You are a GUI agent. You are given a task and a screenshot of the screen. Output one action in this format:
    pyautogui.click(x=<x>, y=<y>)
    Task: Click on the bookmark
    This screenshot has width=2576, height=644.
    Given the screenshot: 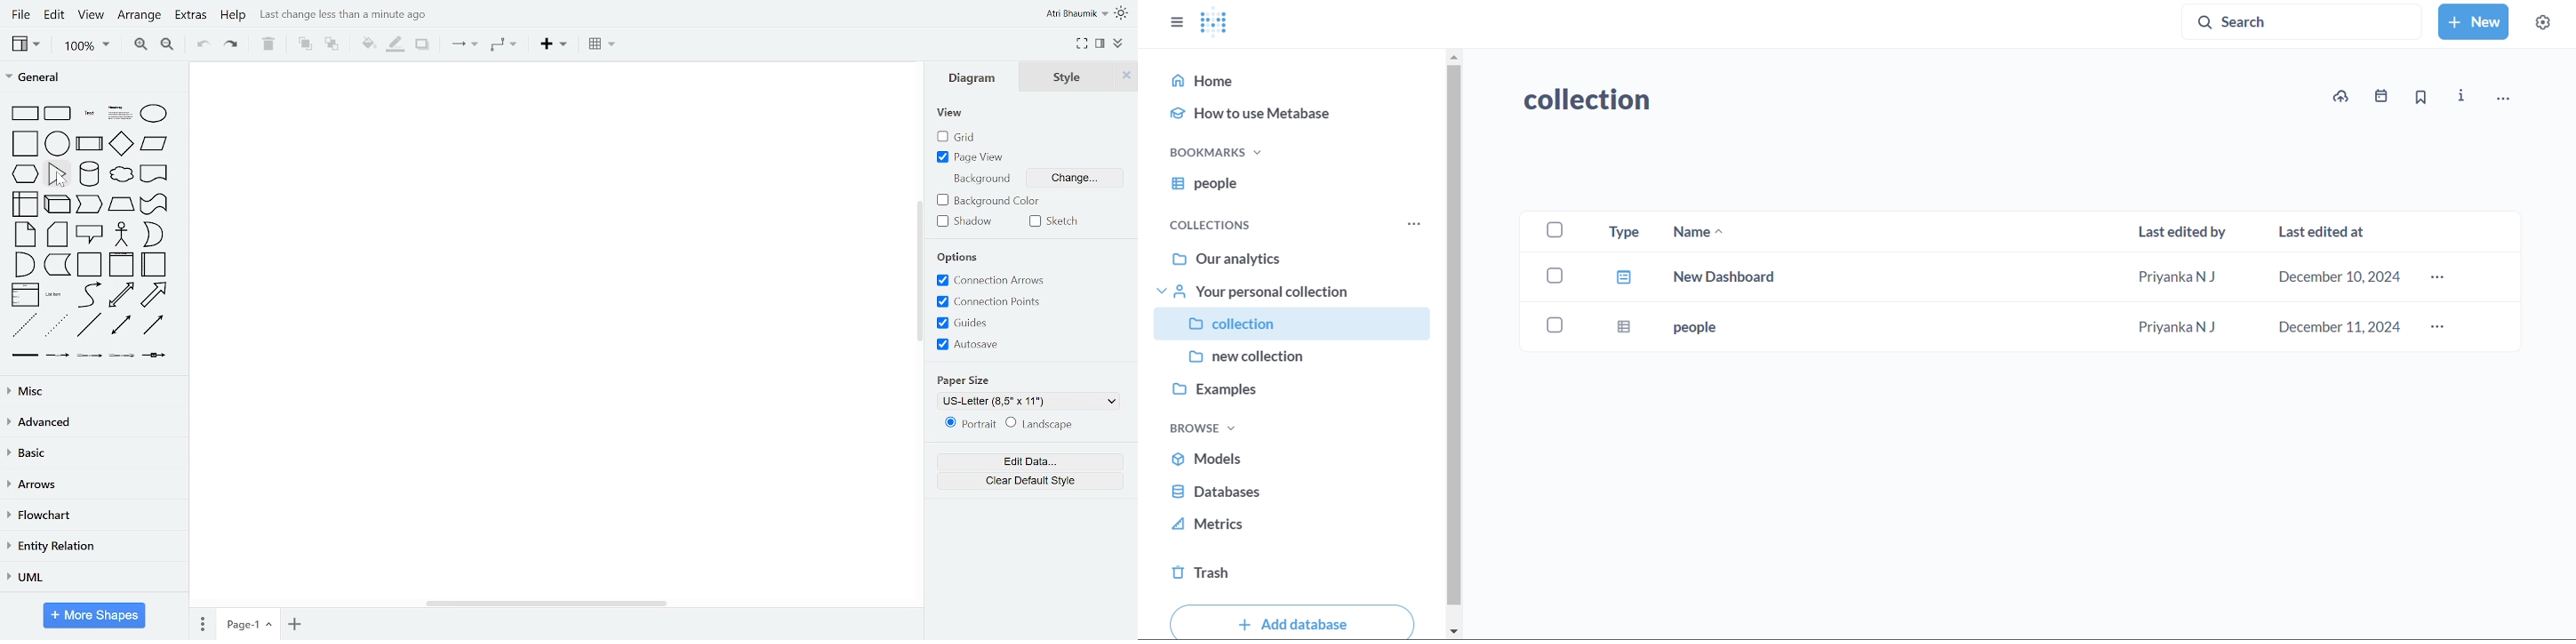 What is the action you would take?
    pyautogui.click(x=2419, y=98)
    